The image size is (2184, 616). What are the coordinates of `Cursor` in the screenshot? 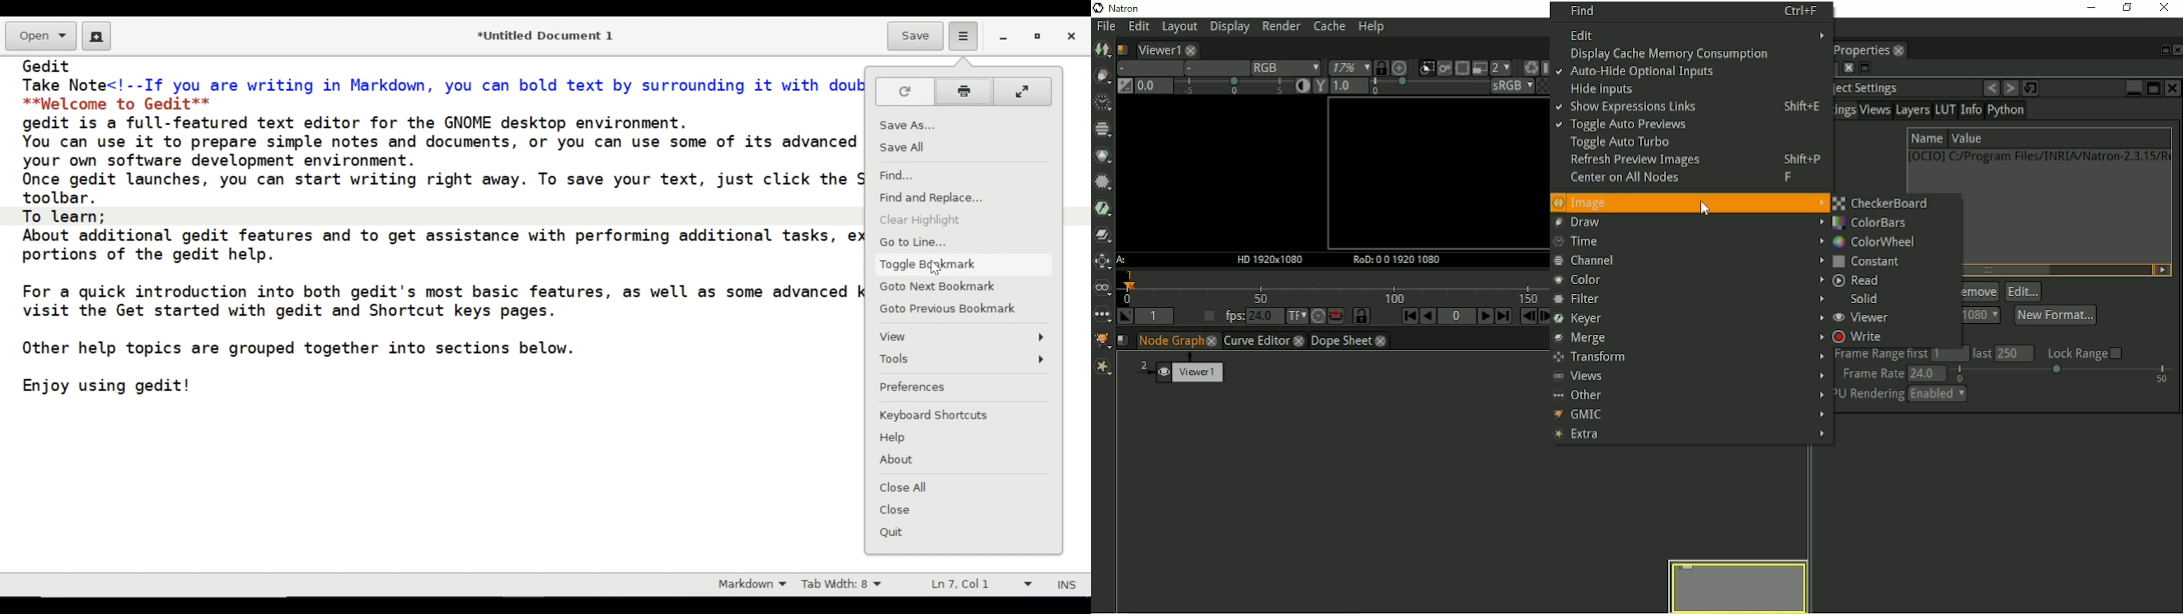 It's located at (936, 265).